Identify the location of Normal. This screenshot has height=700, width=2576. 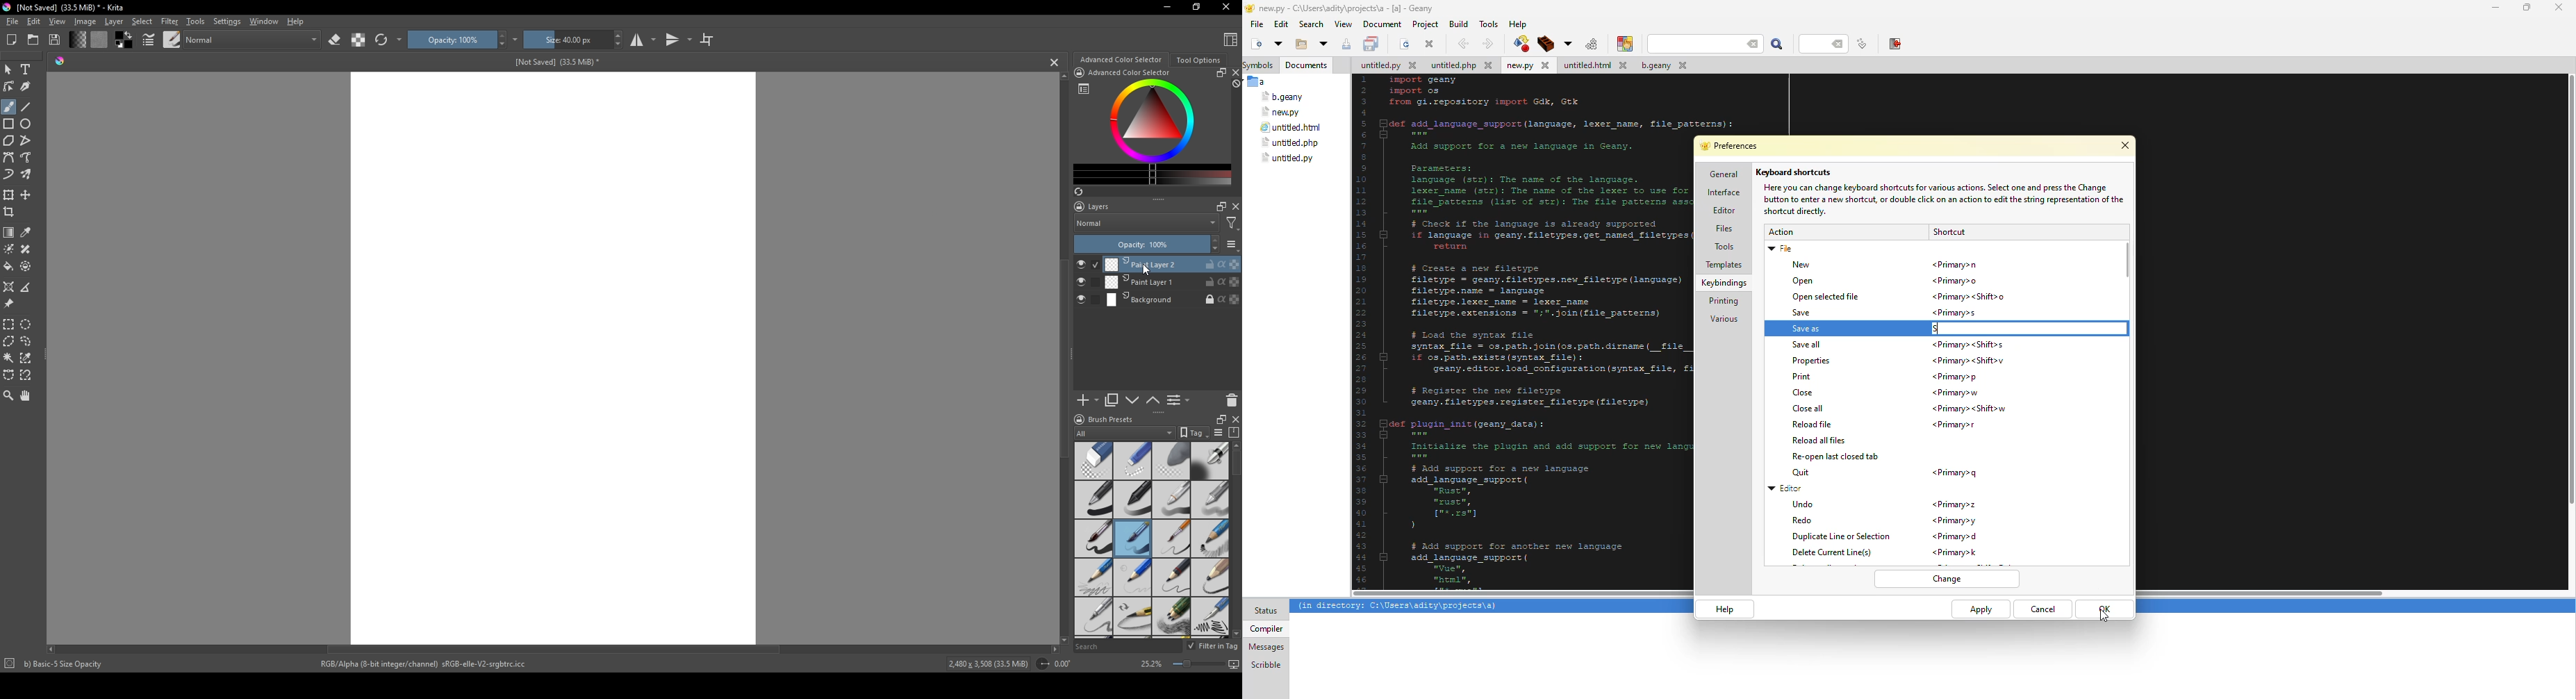
(1147, 223).